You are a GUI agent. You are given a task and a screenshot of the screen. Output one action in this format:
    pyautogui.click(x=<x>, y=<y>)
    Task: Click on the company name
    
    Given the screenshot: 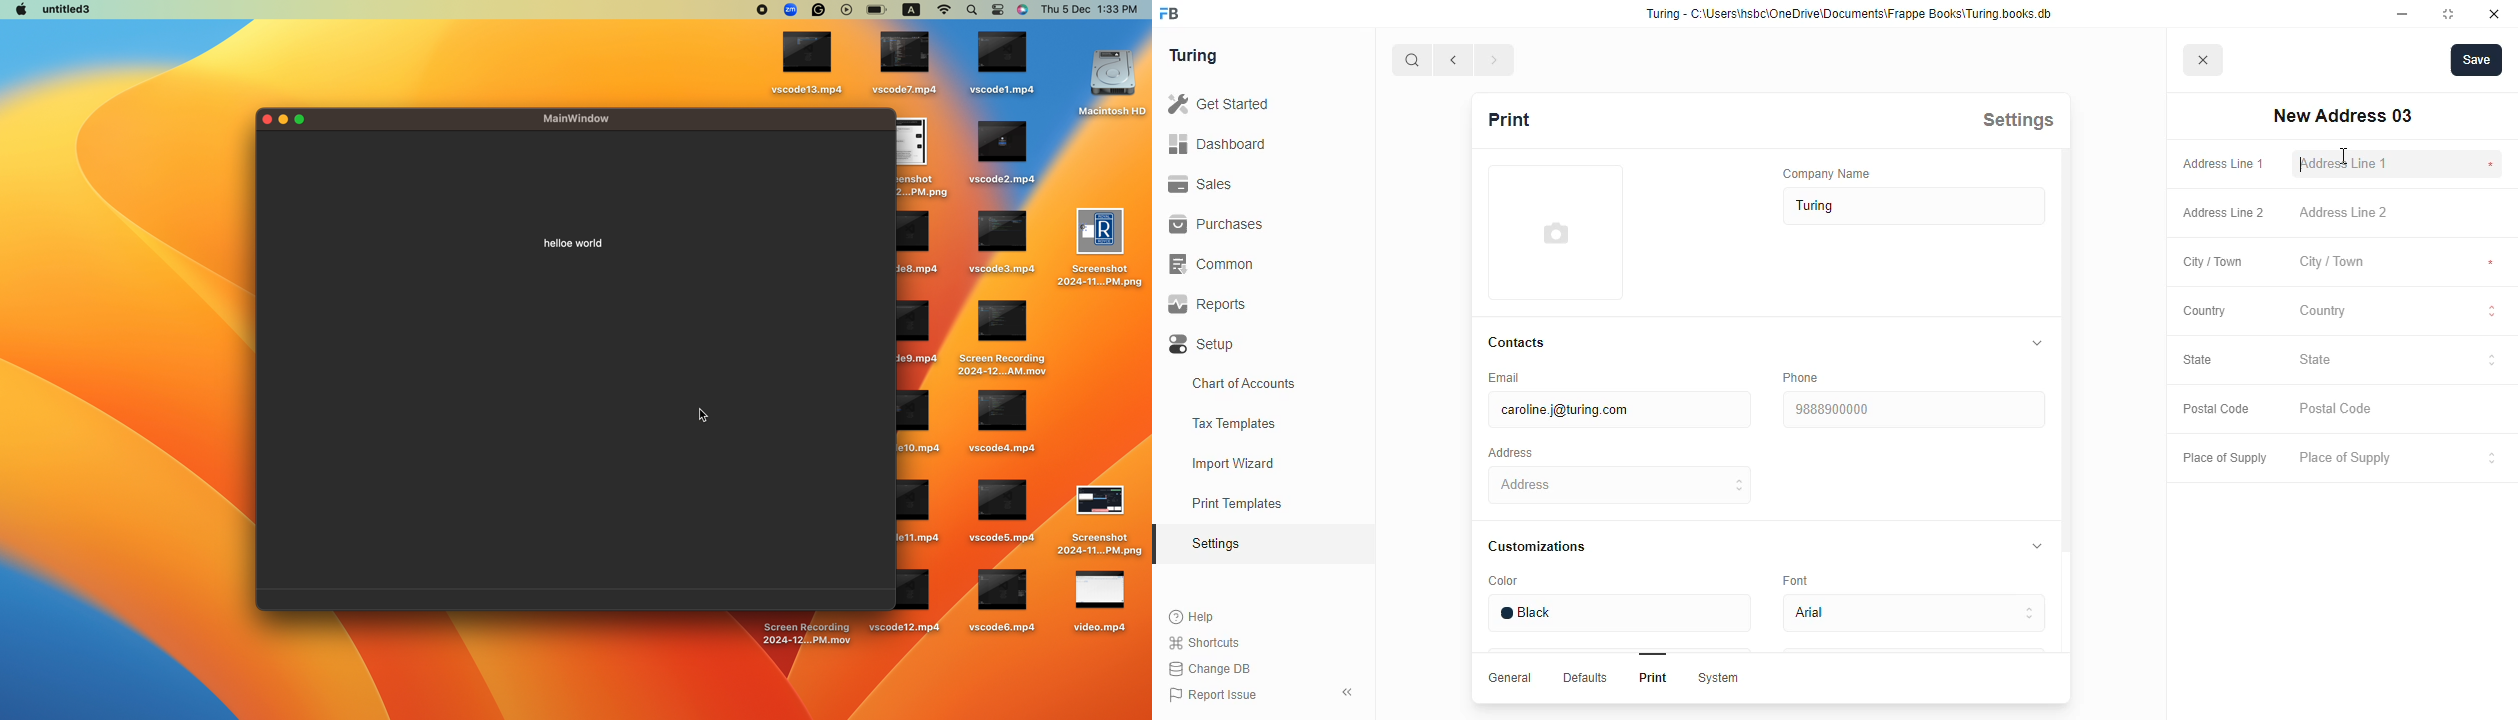 What is the action you would take?
    pyautogui.click(x=1827, y=173)
    